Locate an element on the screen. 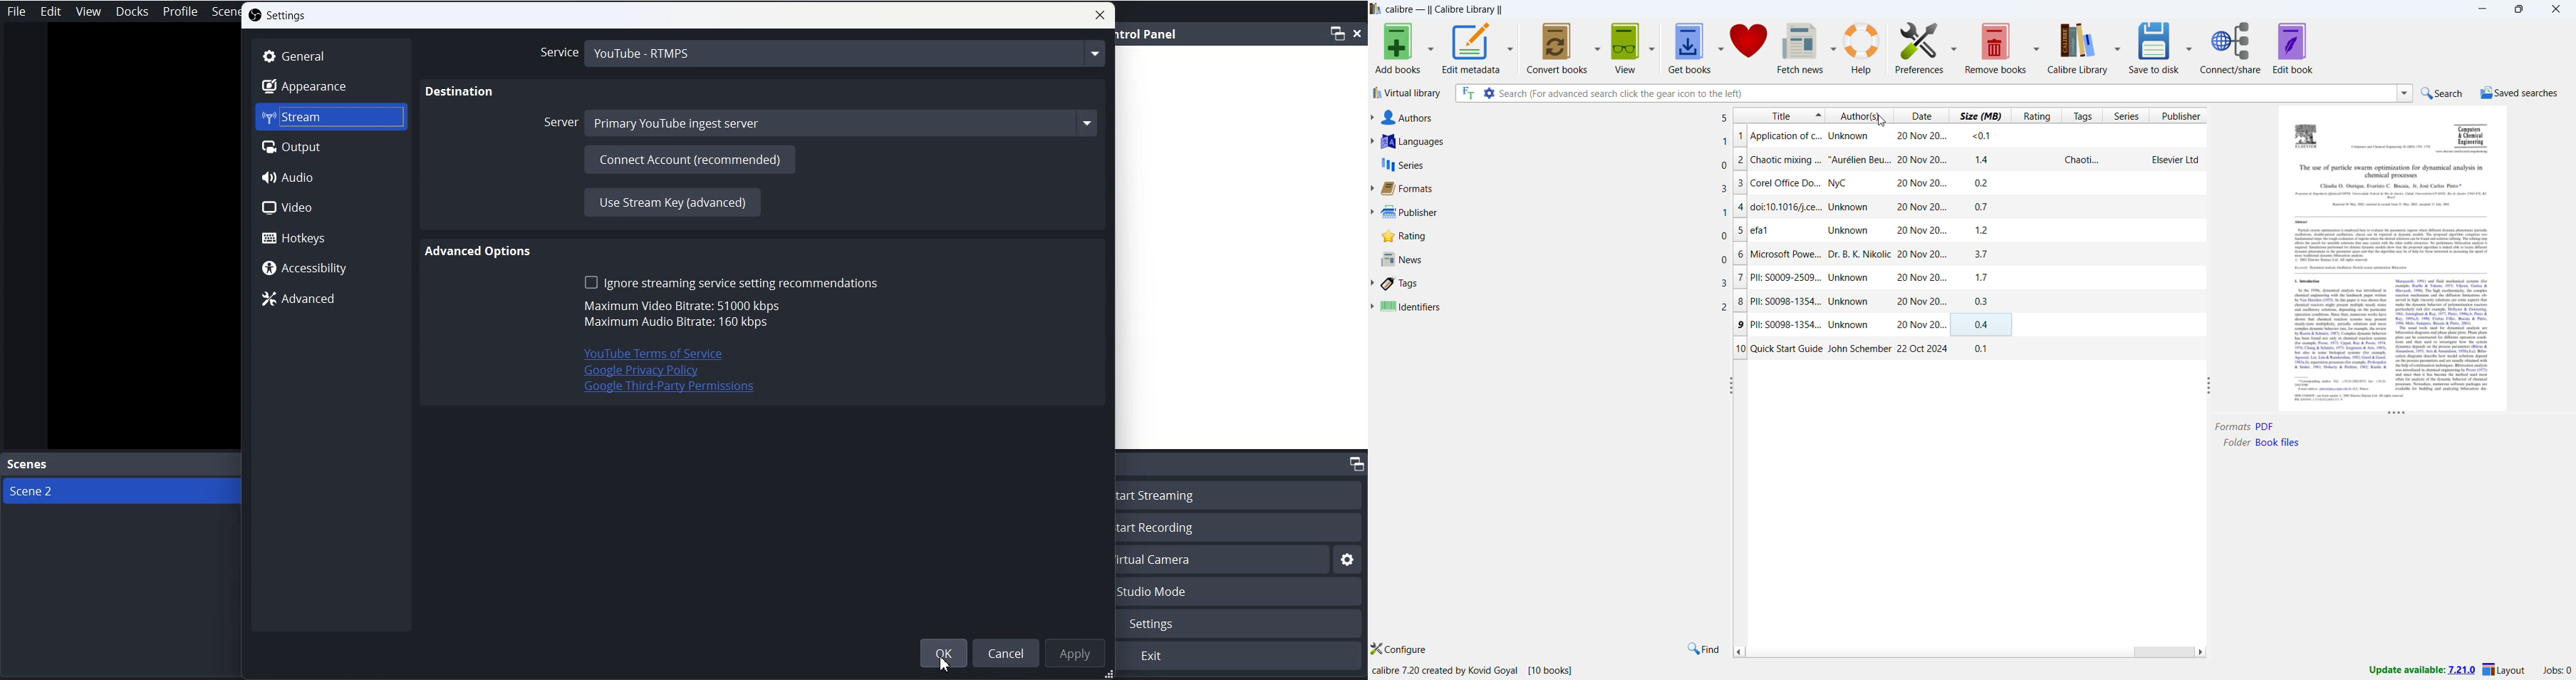 The image size is (2576, 700). search full text is located at coordinates (1468, 93).